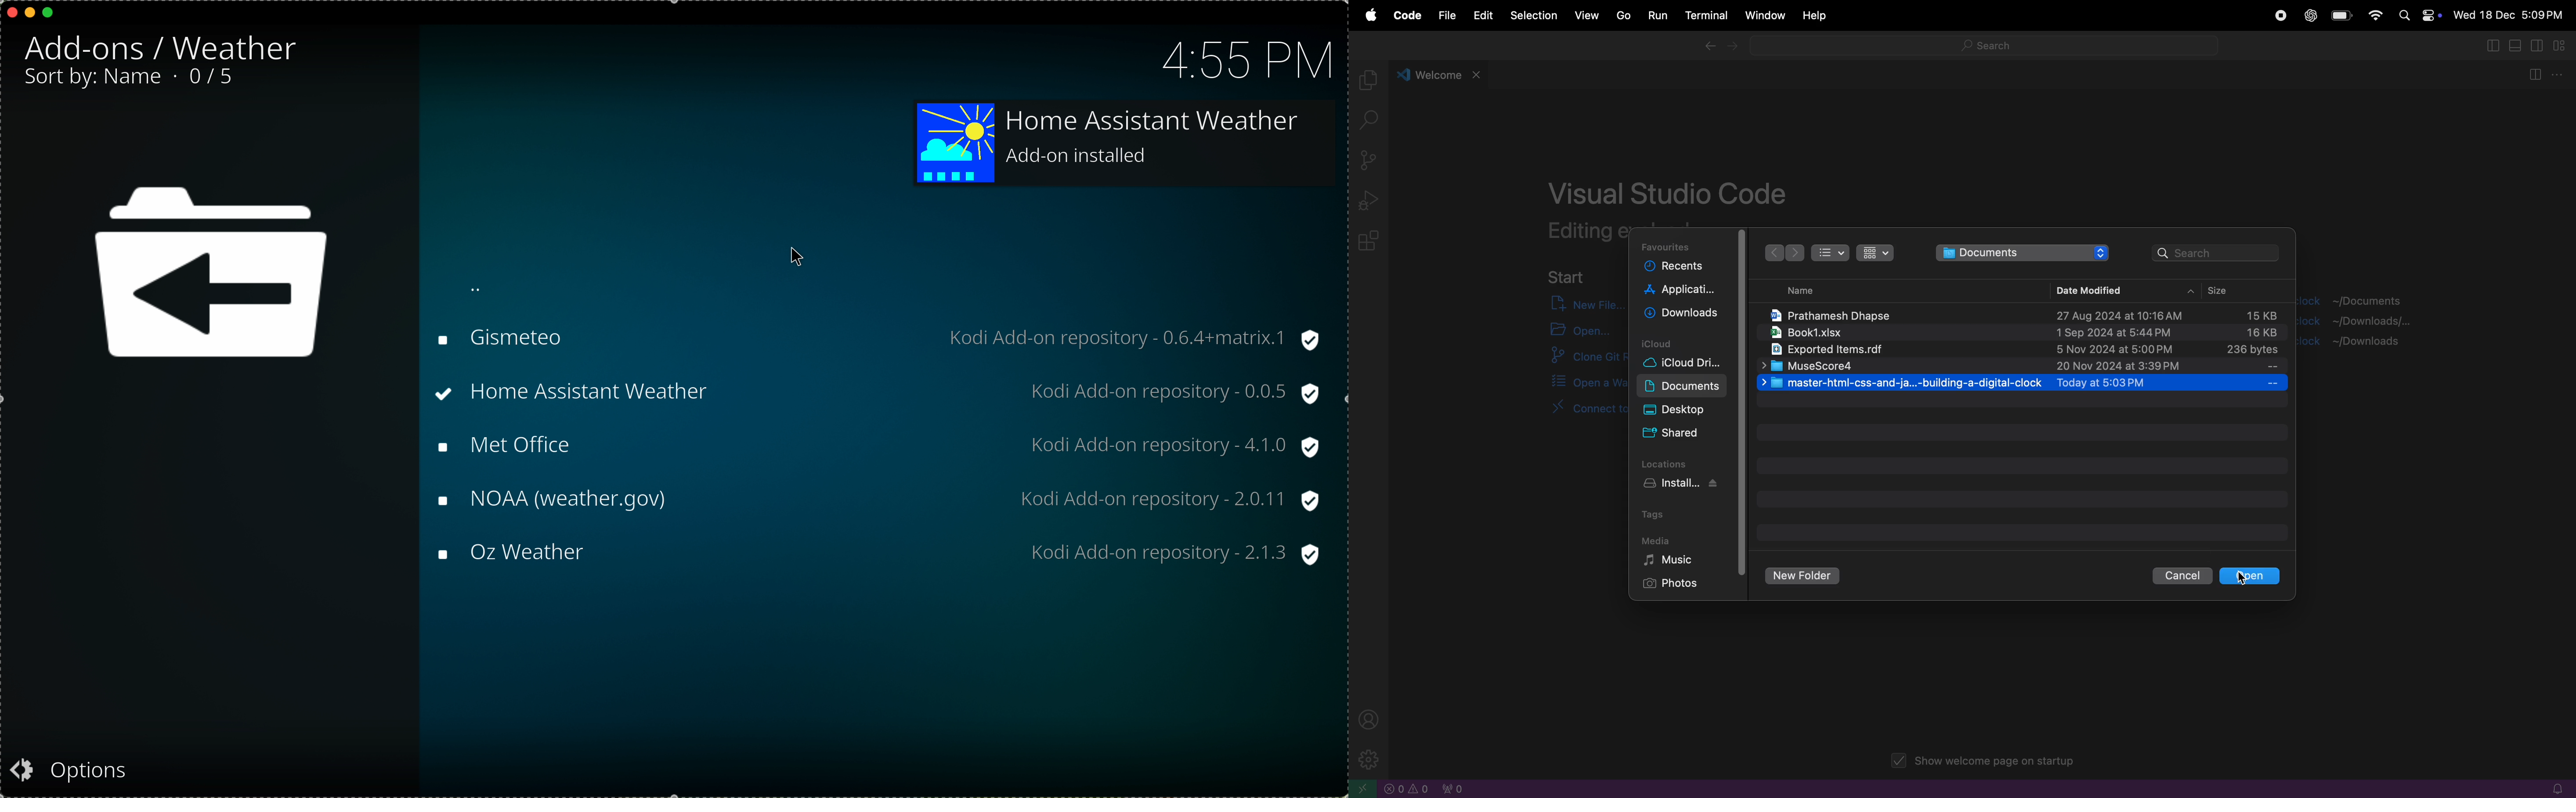 Image resolution: width=2576 pixels, height=812 pixels. Describe the element at coordinates (2250, 576) in the screenshot. I see `open` at that location.